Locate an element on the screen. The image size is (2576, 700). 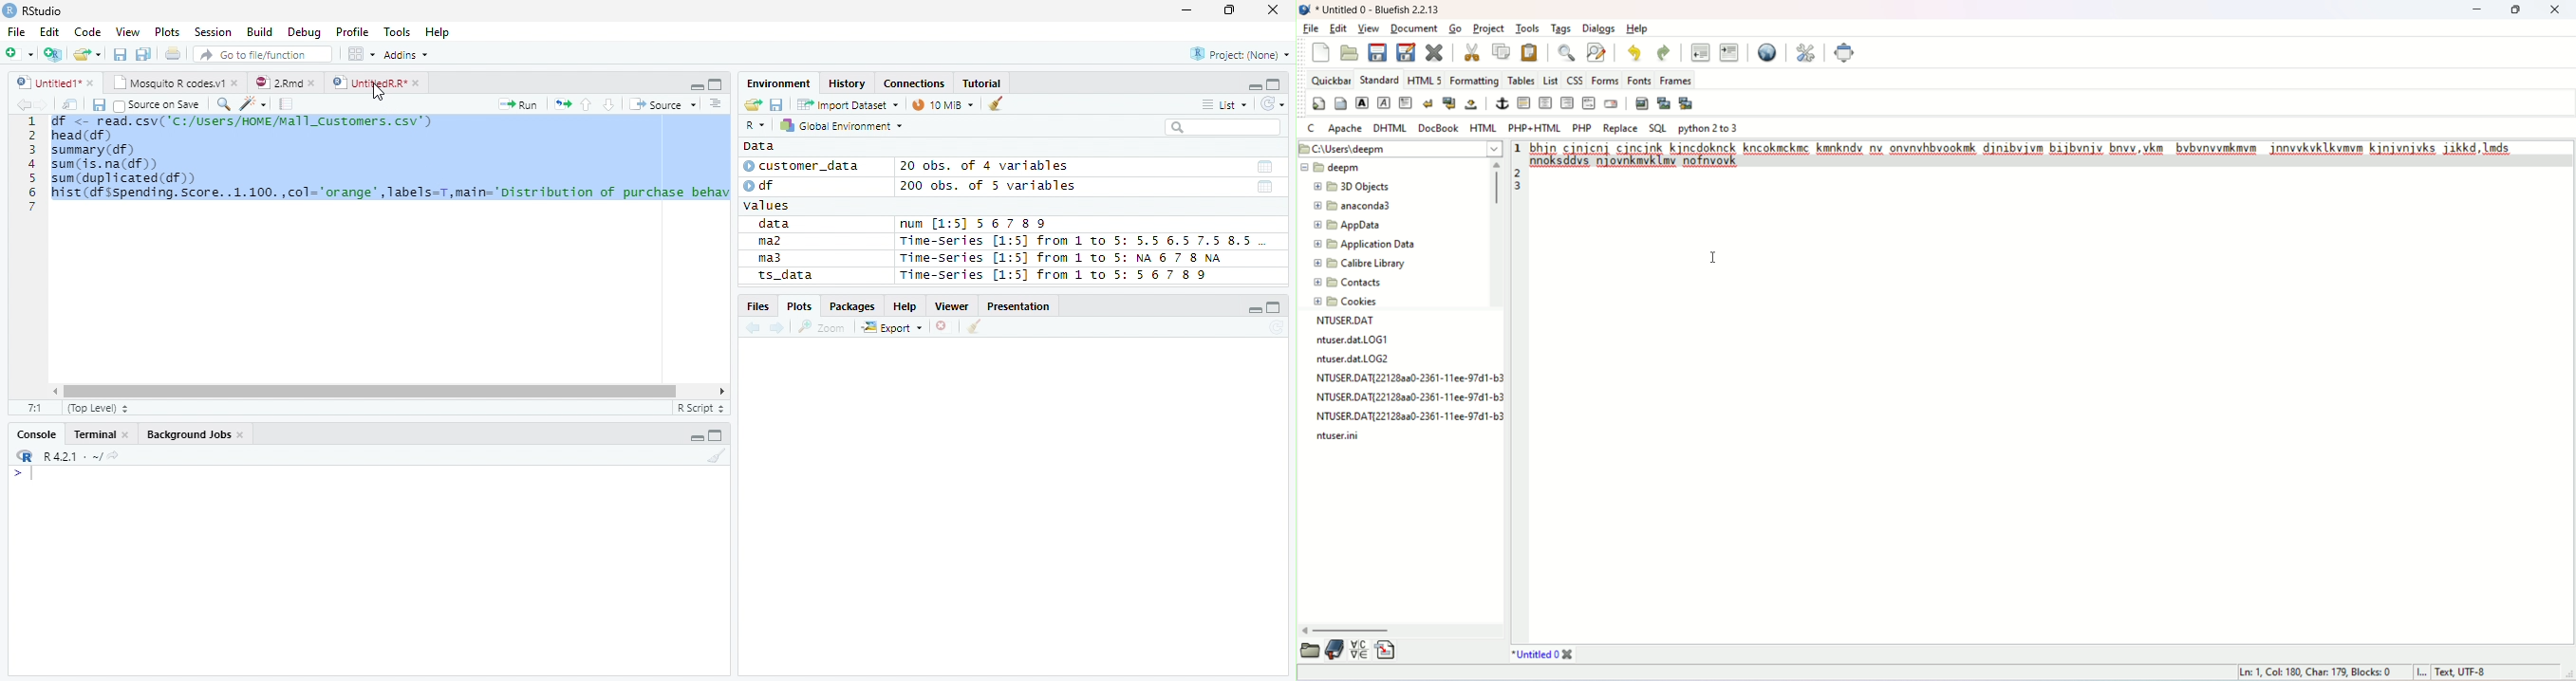
Minimze is located at coordinates (1253, 85).